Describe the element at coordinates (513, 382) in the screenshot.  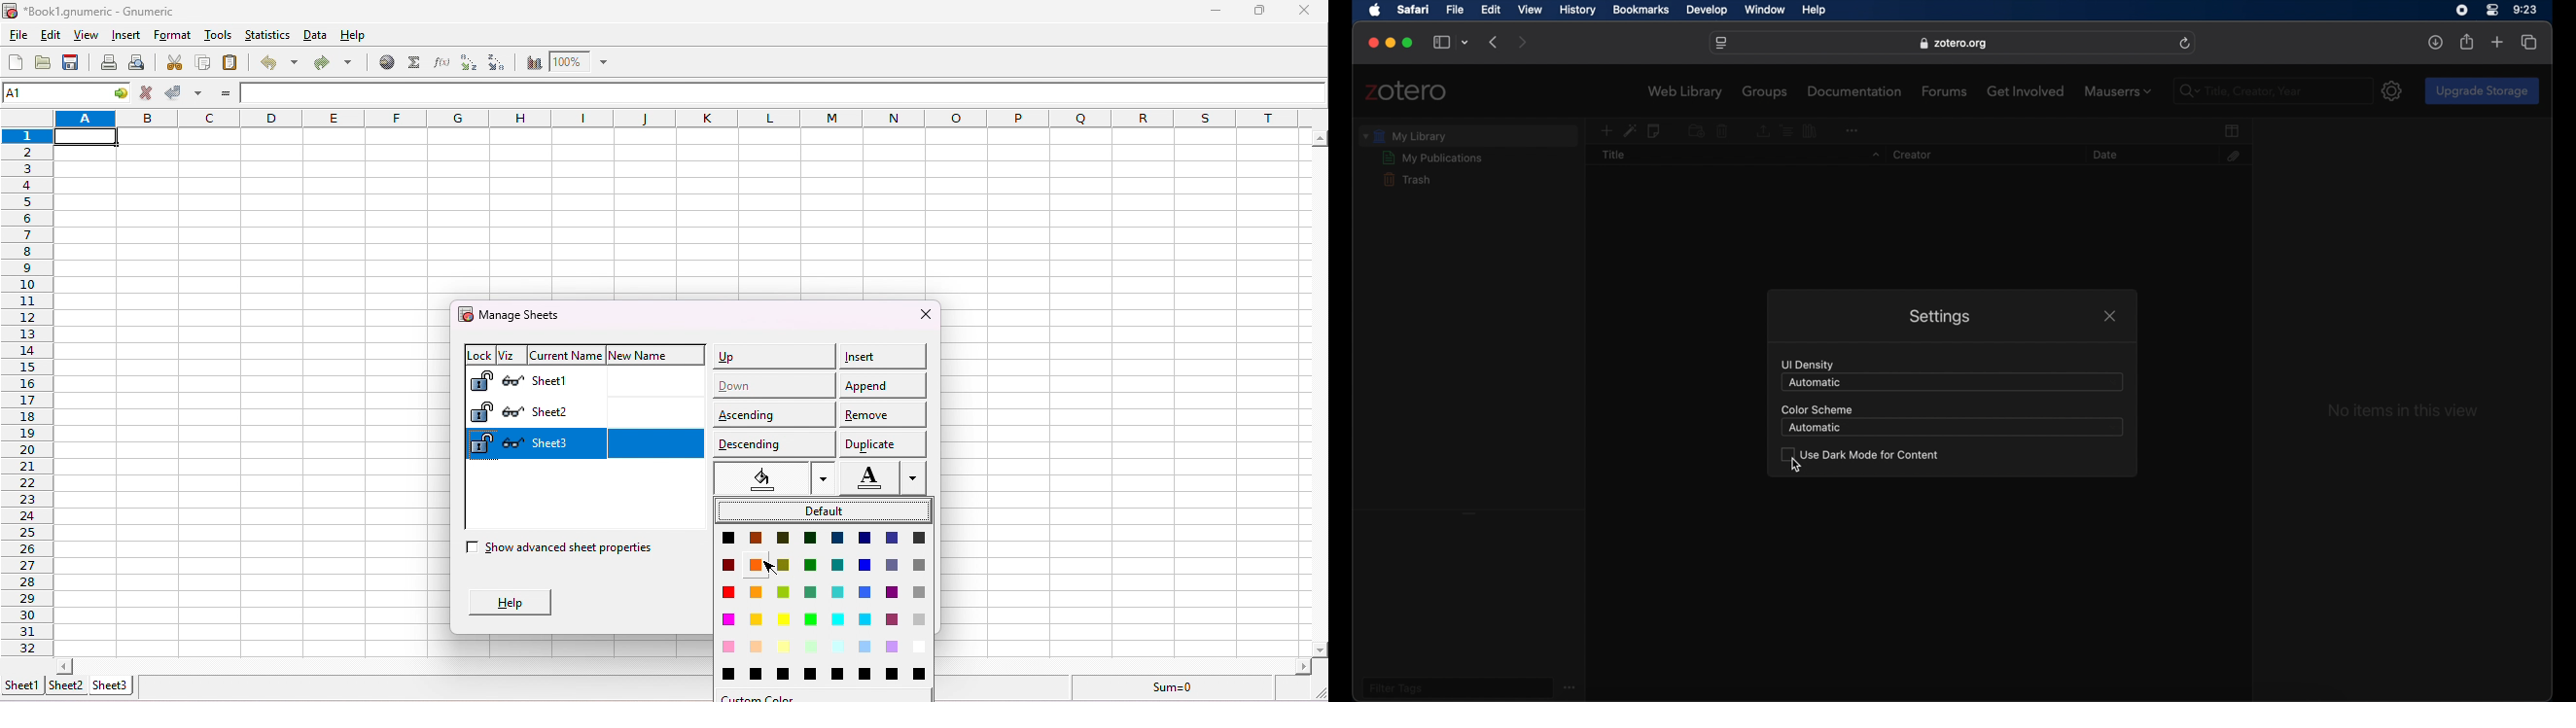
I see `Hide sheet 1` at that location.